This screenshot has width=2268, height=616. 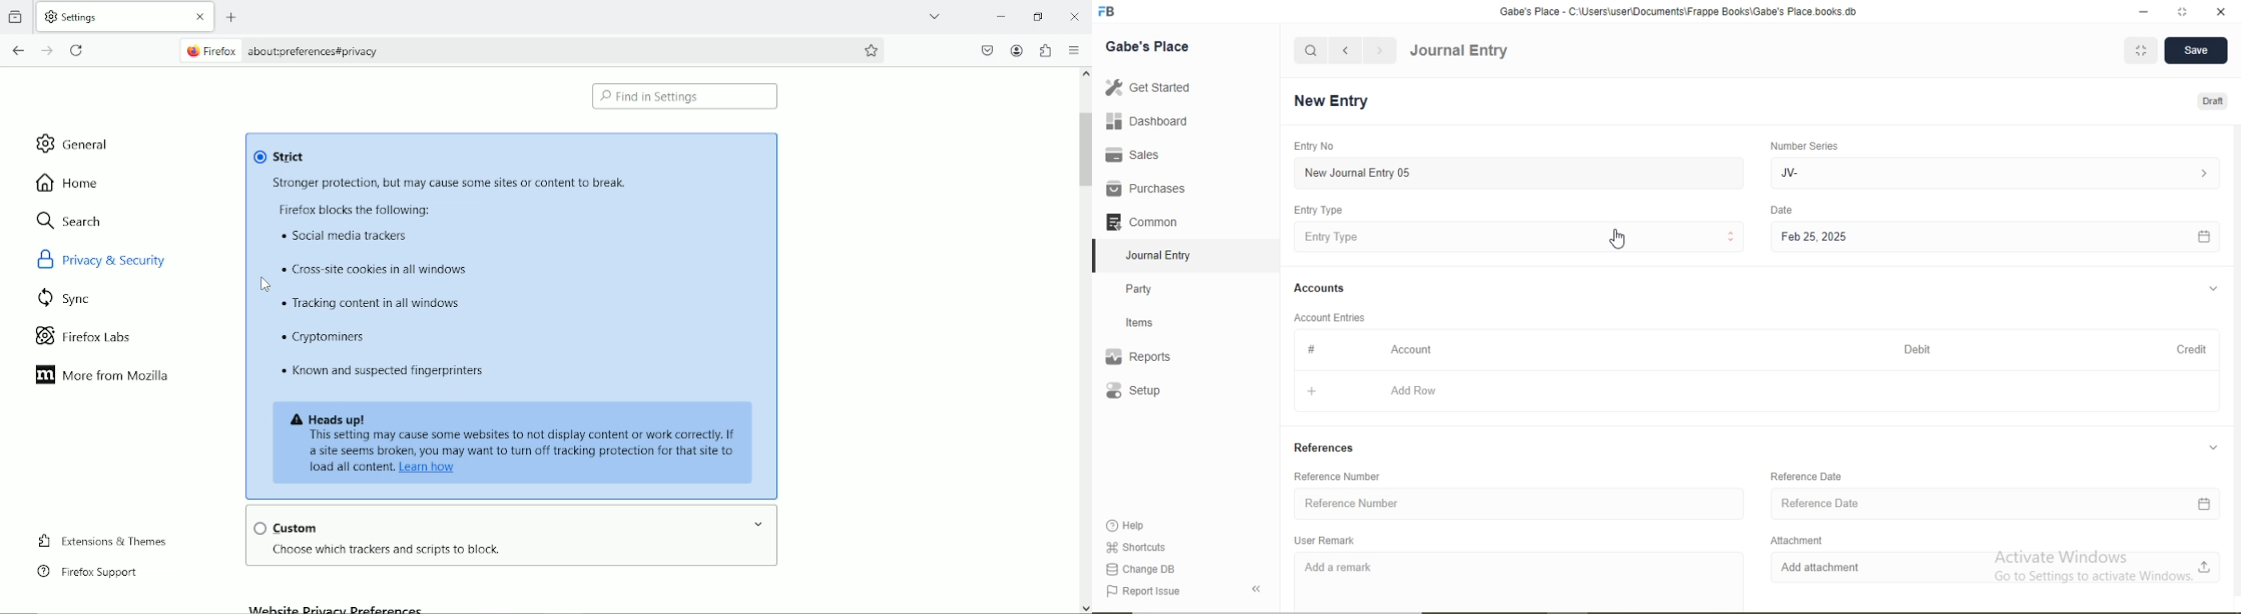 What do you see at coordinates (265, 286) in the screenshot?
I see `ursor` at bounding box center [265, 286].